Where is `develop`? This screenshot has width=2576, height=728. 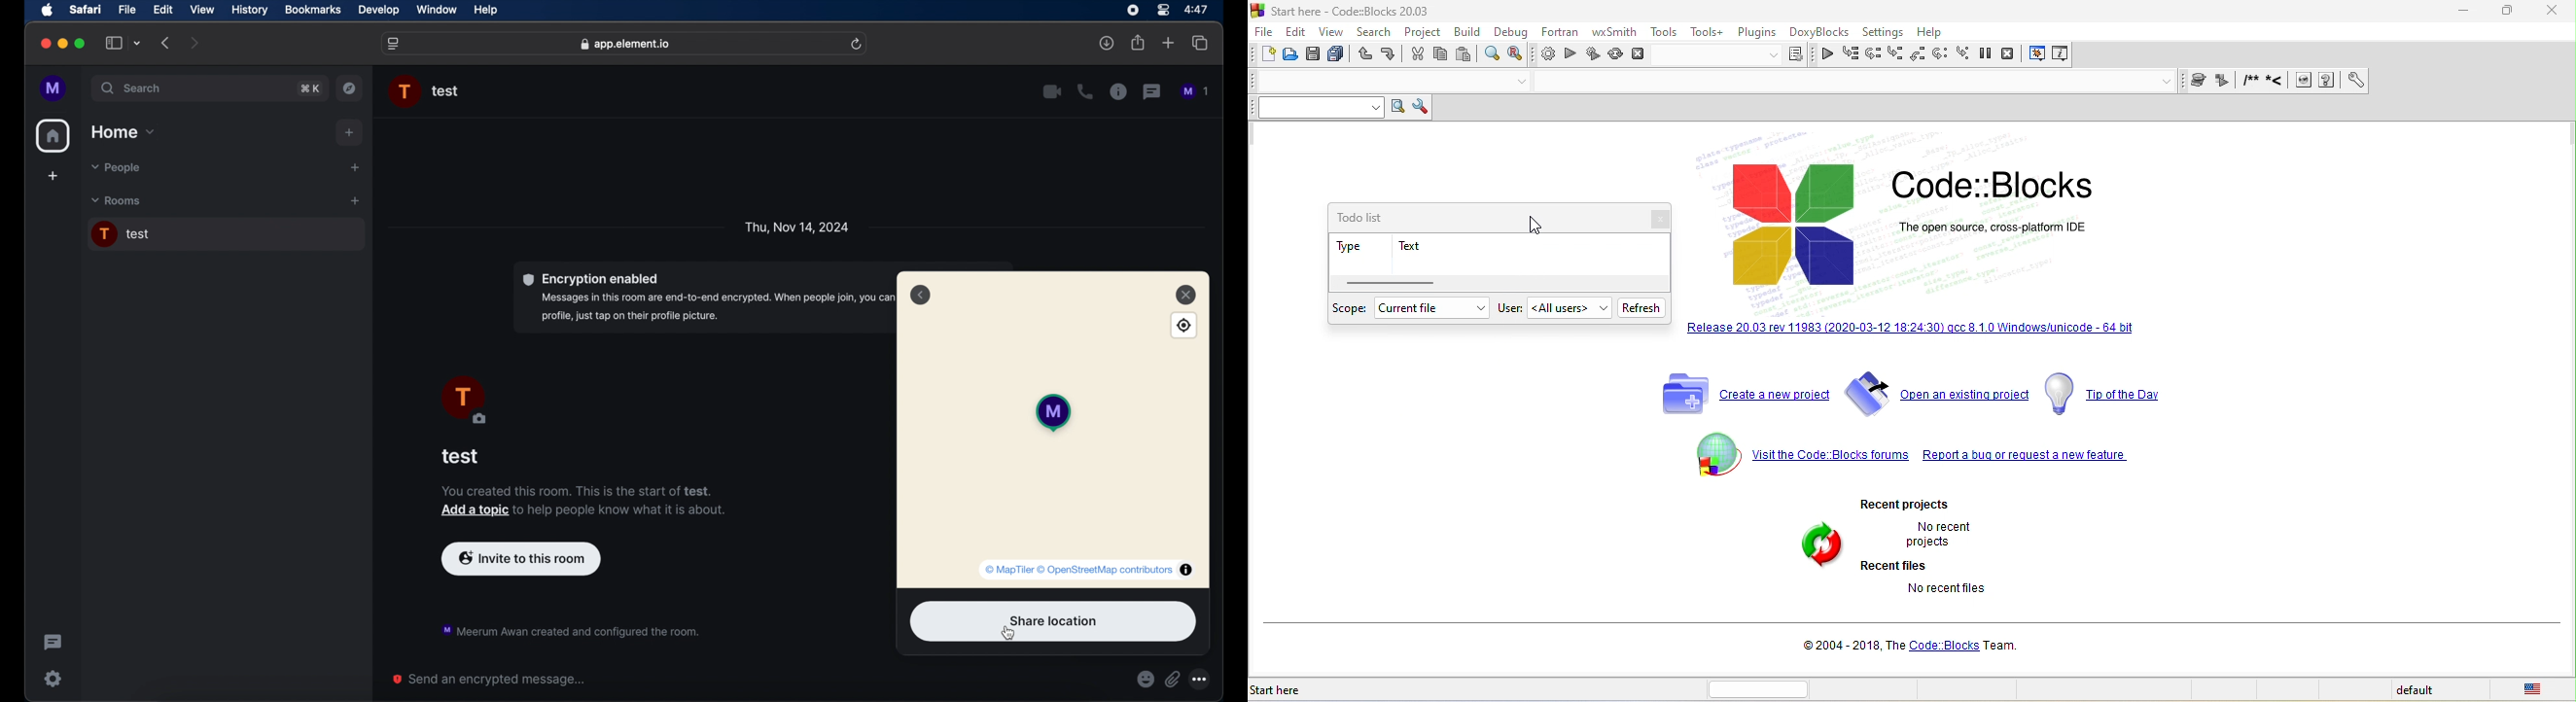 develop is located at coordinates (379, 10).